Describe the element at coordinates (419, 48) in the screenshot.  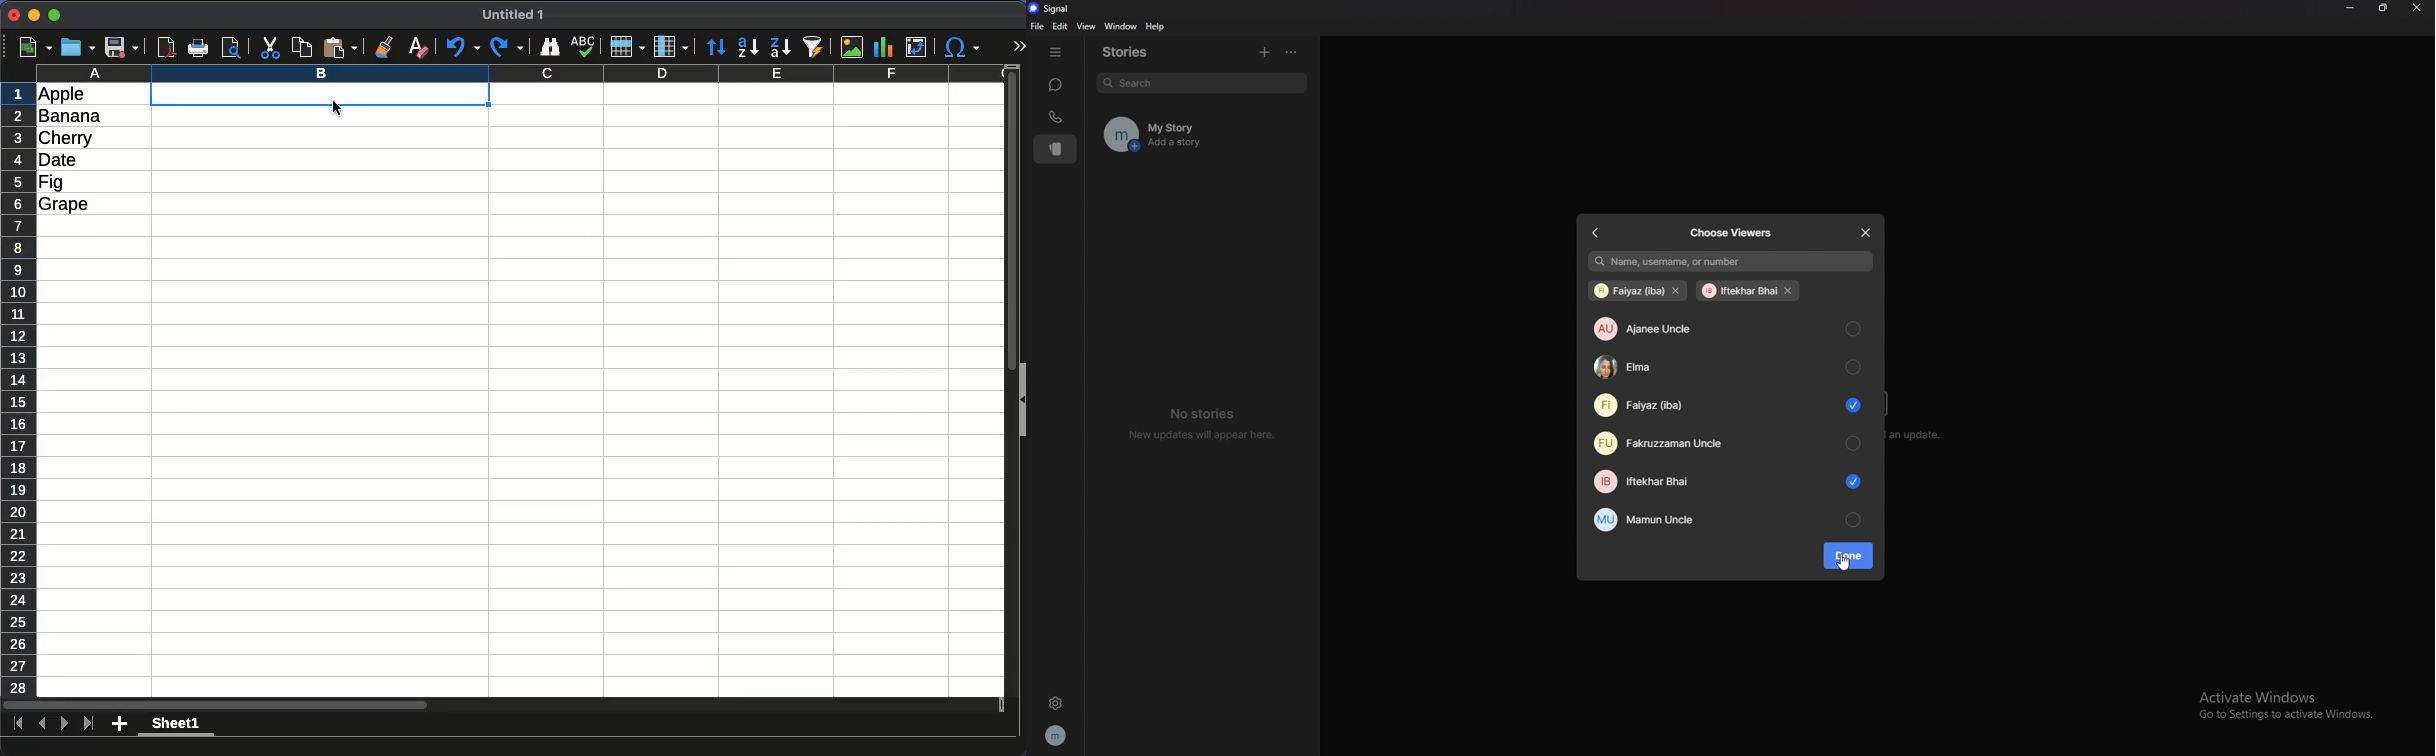
I see `clear formatting` at that location.